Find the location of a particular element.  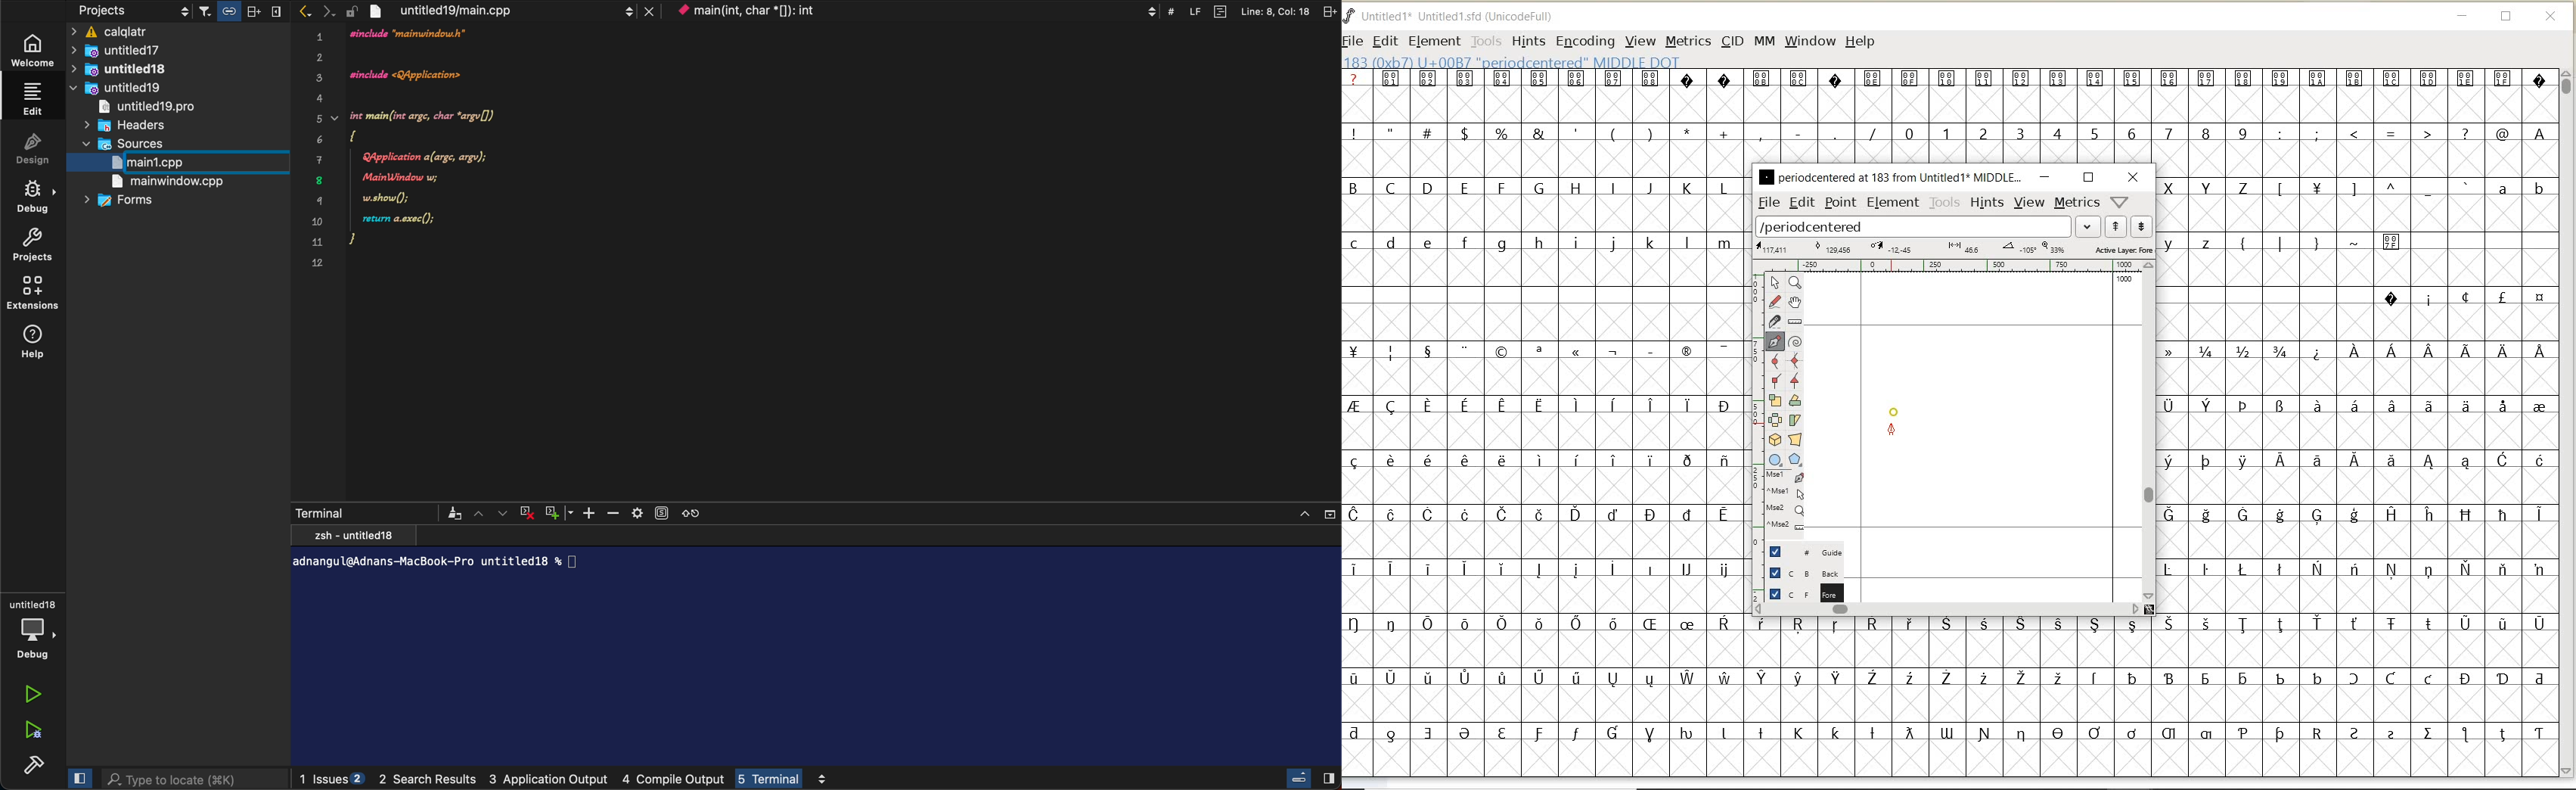

Refresh is located at coordinates (692, 511).